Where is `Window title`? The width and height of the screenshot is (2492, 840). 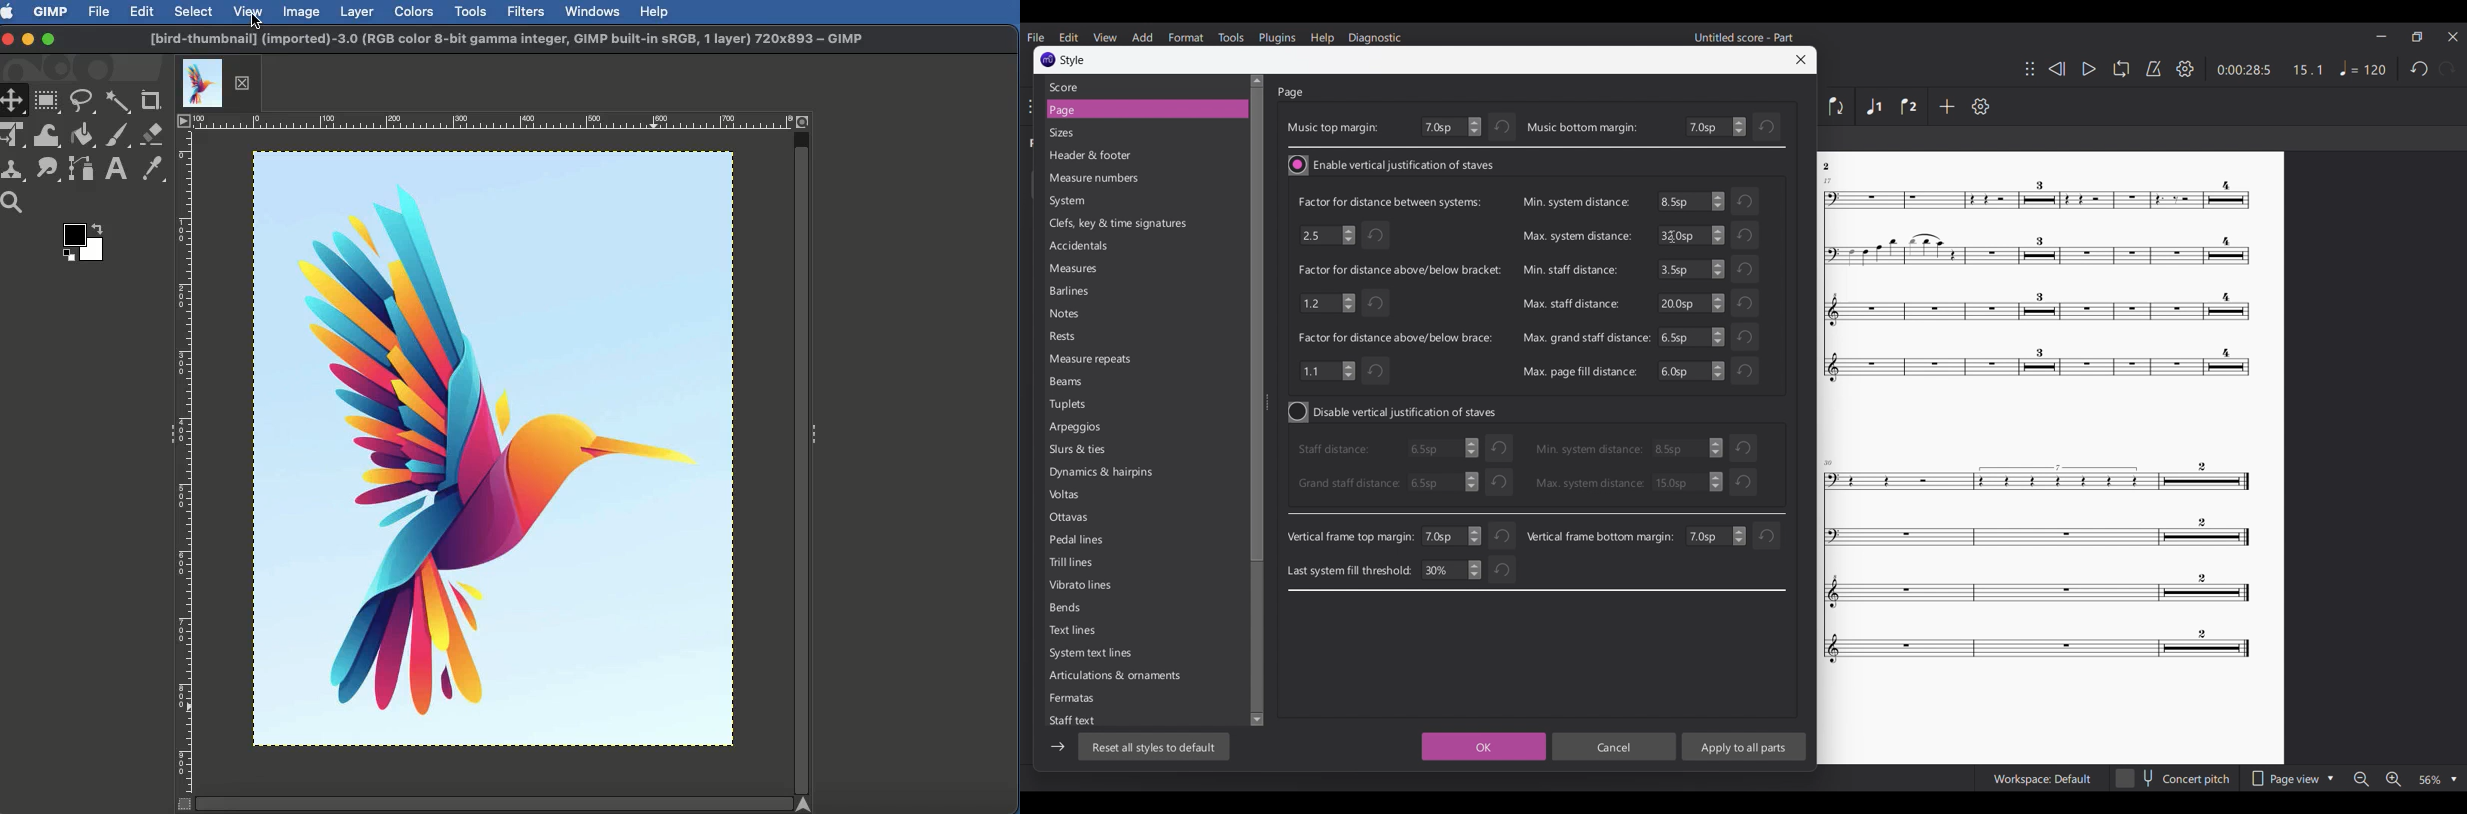
Window title is located at coordinates (1061, 60).